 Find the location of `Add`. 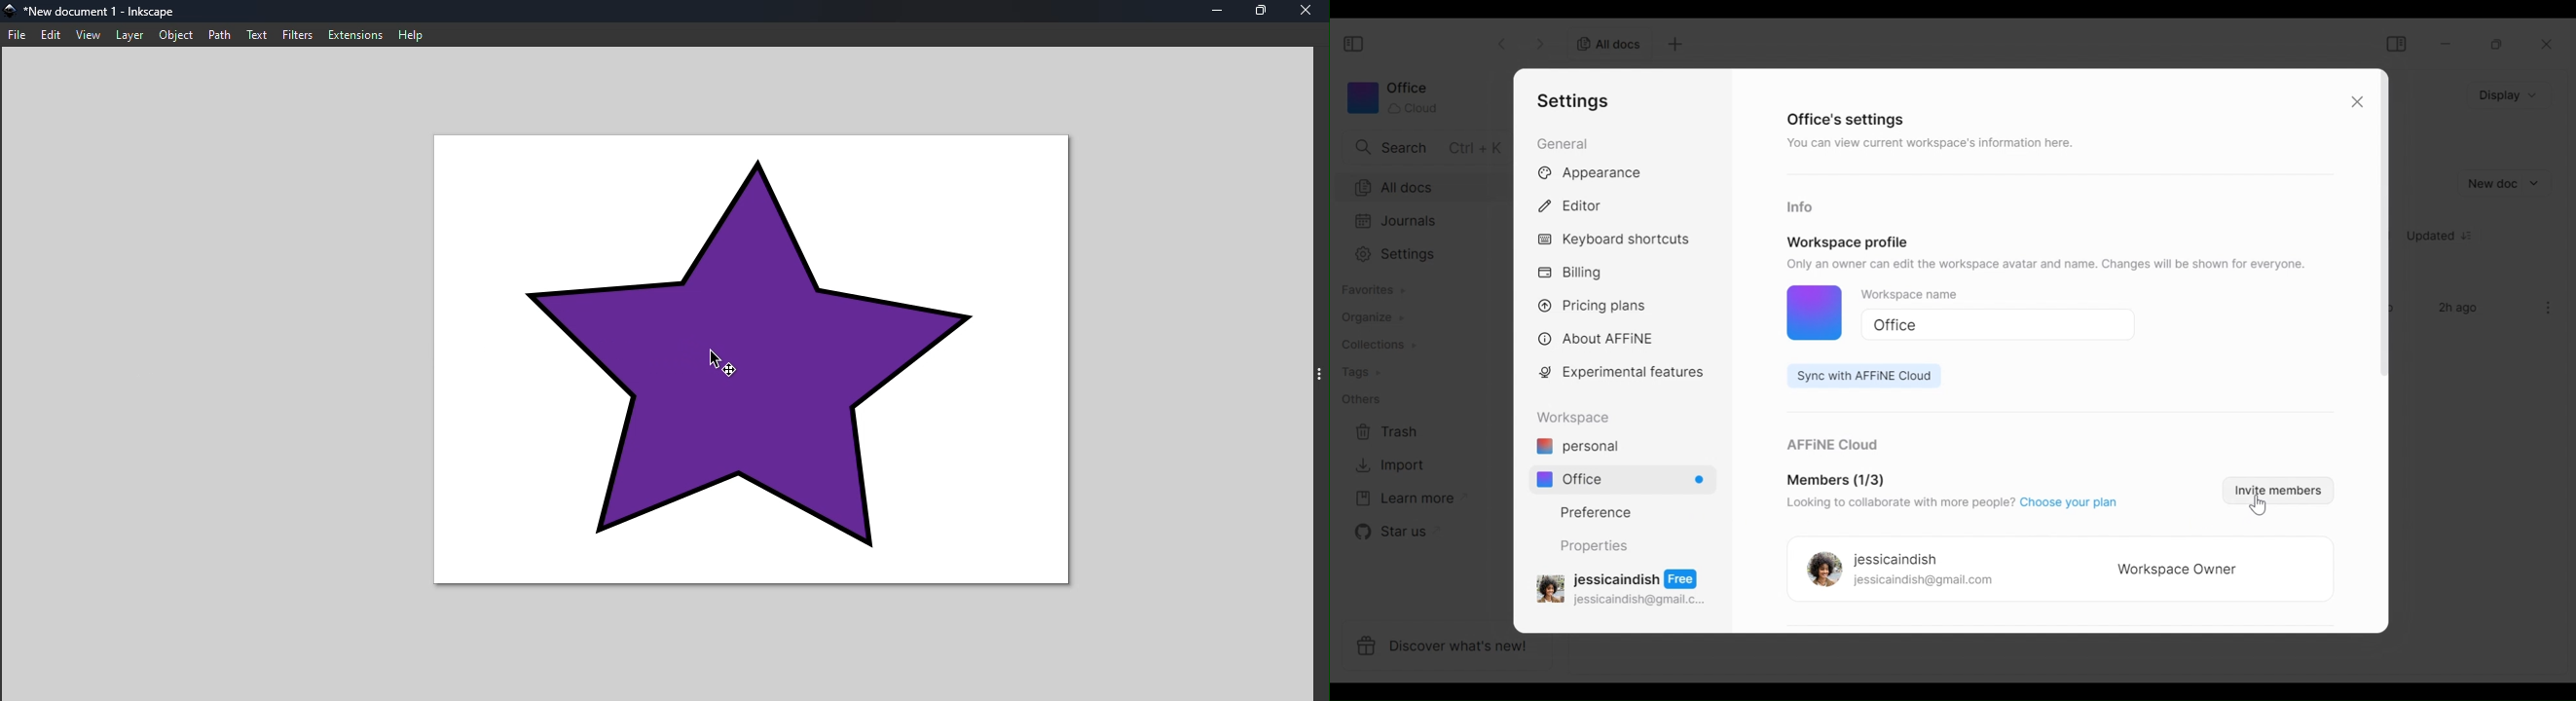

Add is located at coordinates (1673, 44).